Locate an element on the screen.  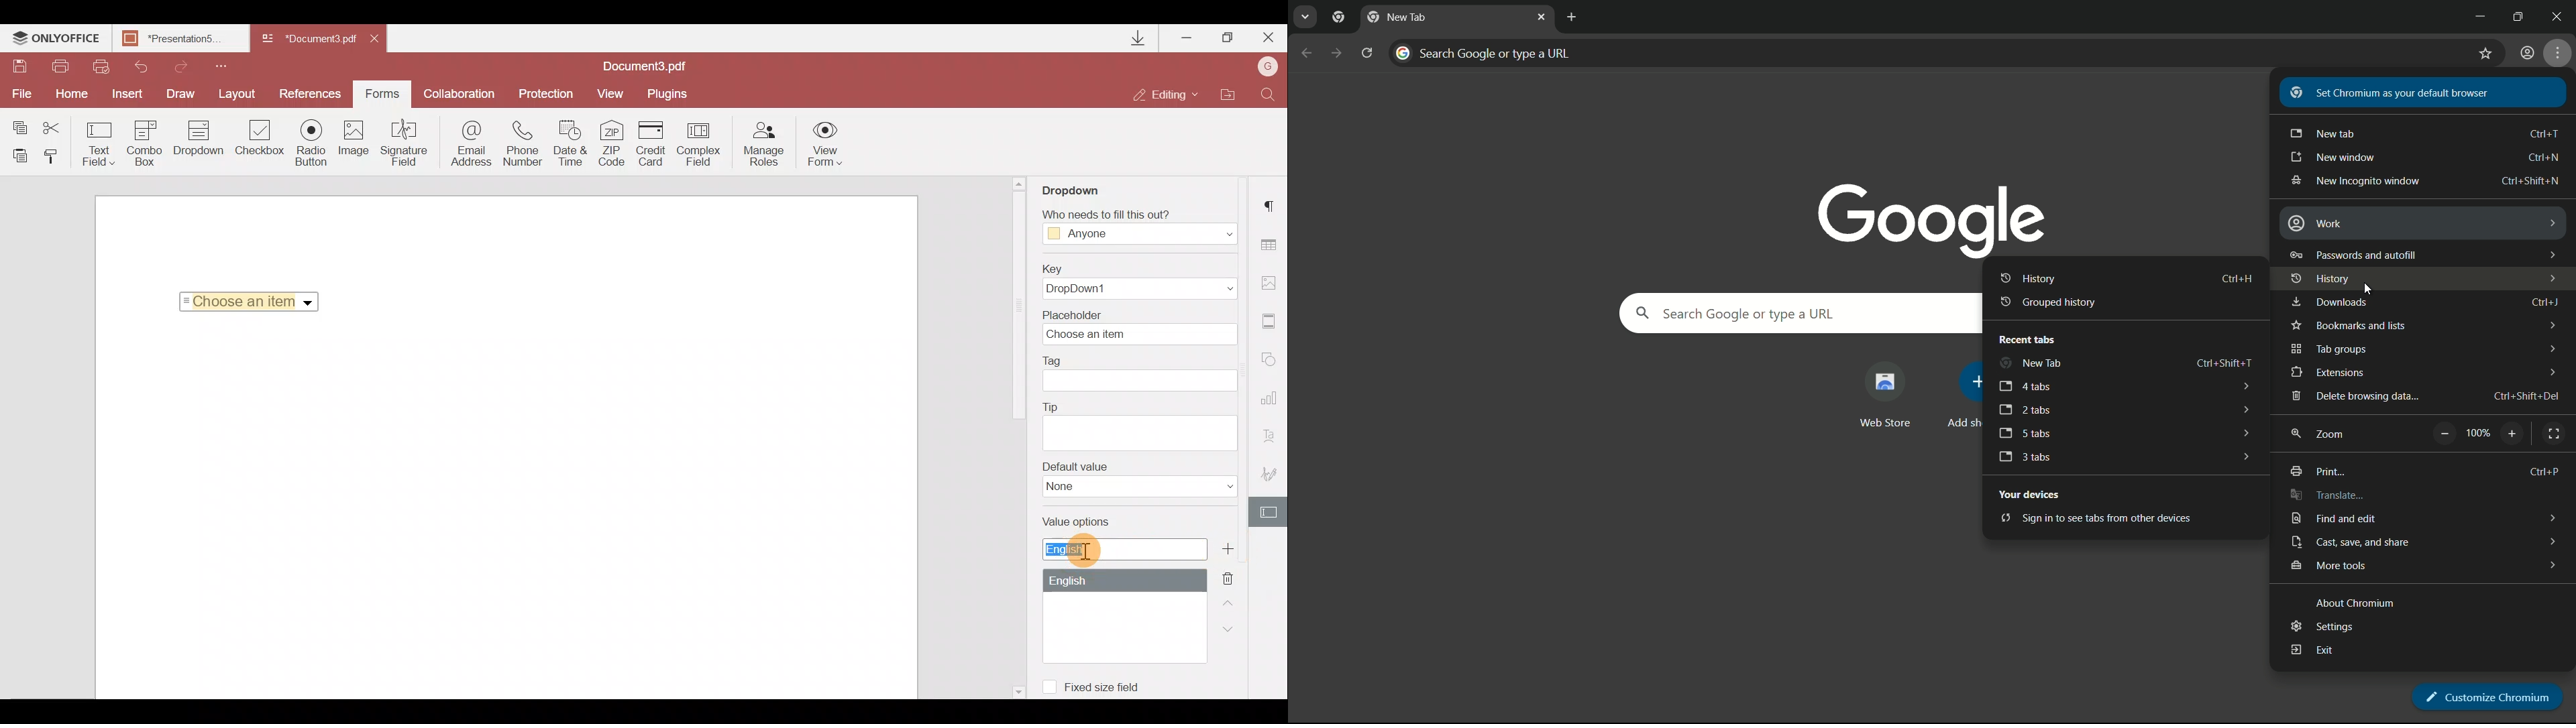
Phone number is located at coordinates (525, 144).